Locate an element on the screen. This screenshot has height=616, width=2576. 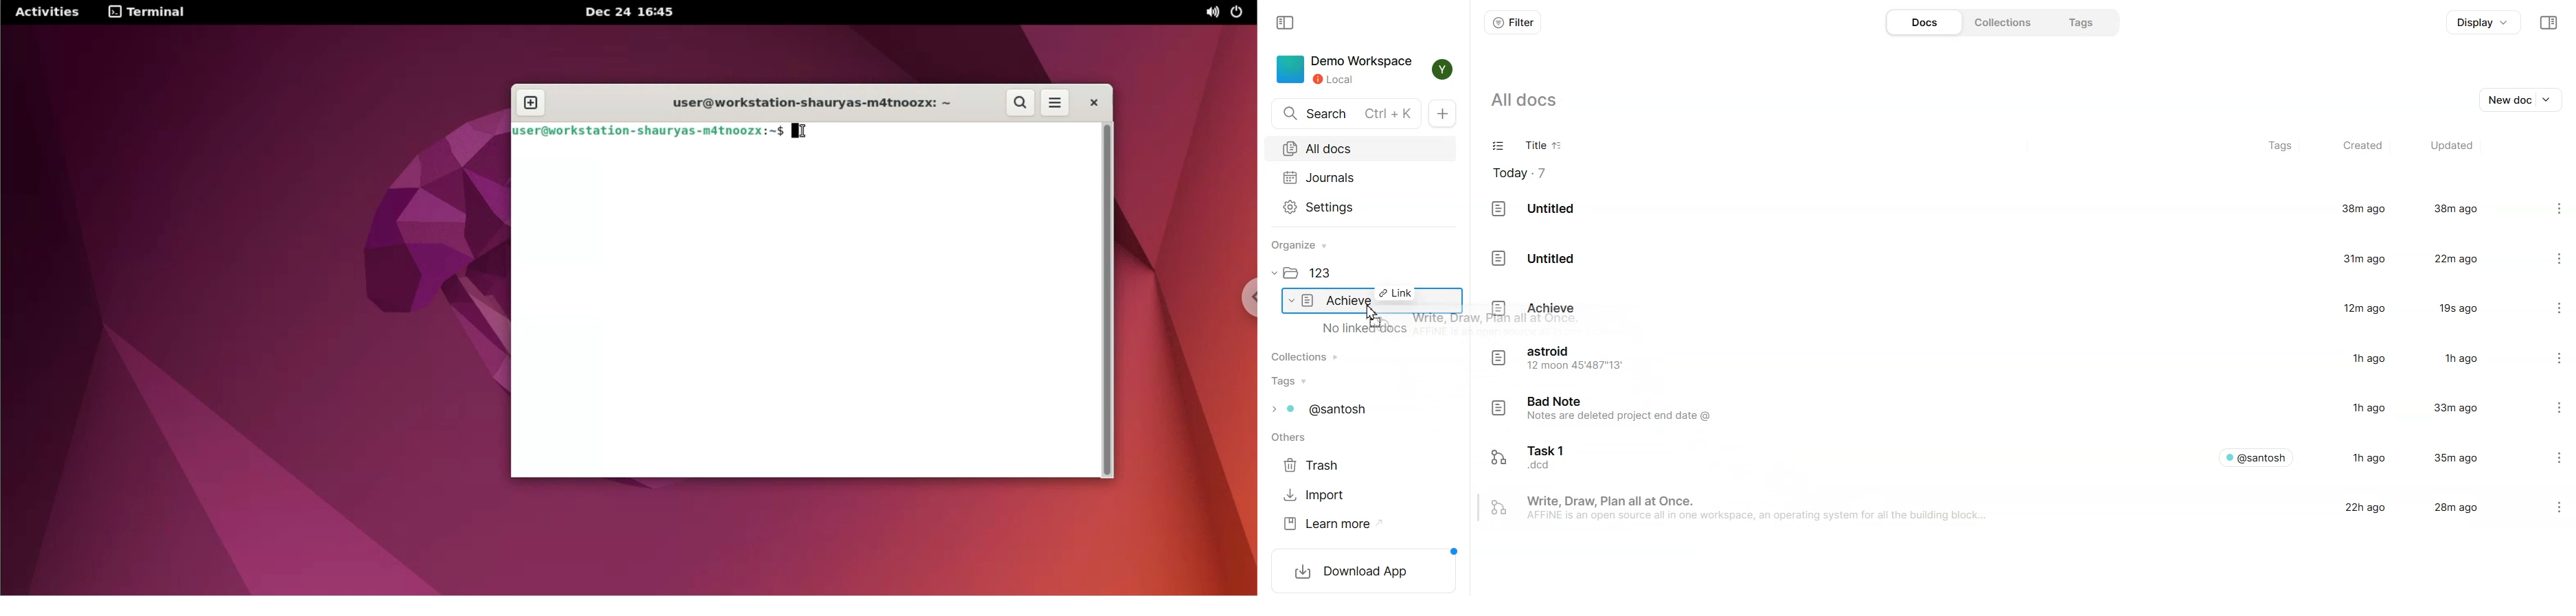
Tags is located at coordinates (2077, 22).